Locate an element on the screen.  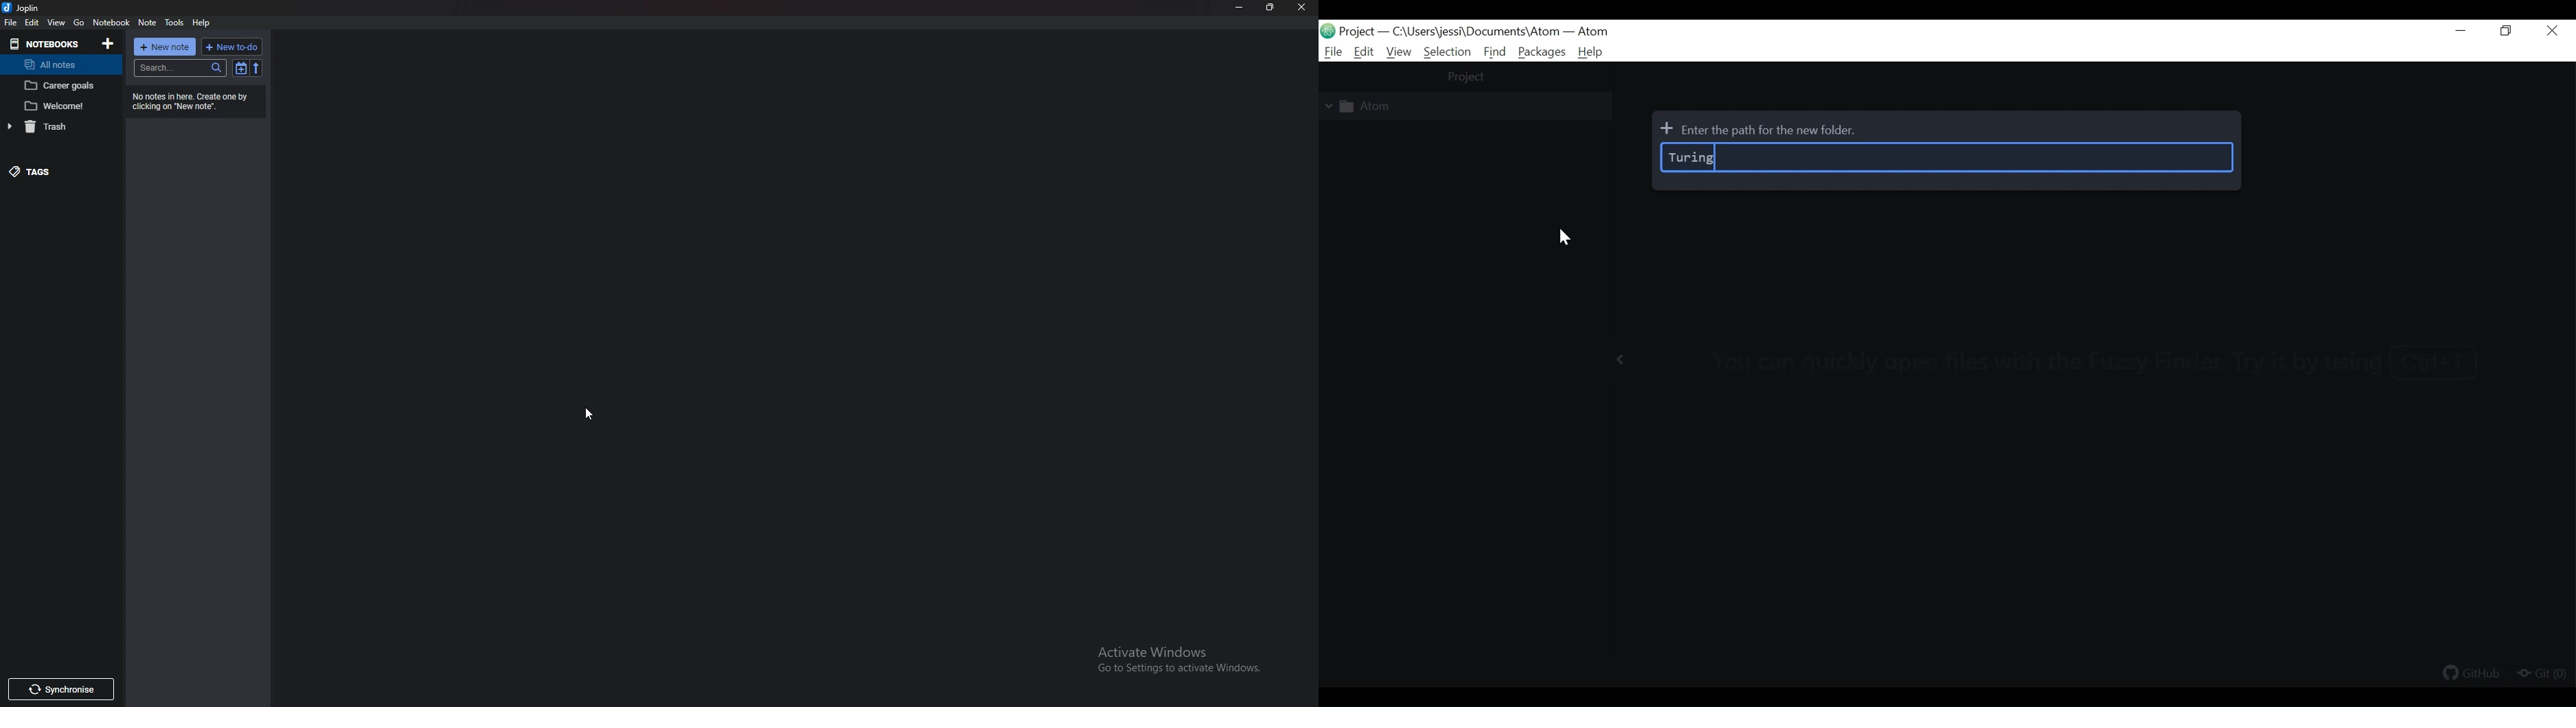
welcome is located at coordinates (60, 106).